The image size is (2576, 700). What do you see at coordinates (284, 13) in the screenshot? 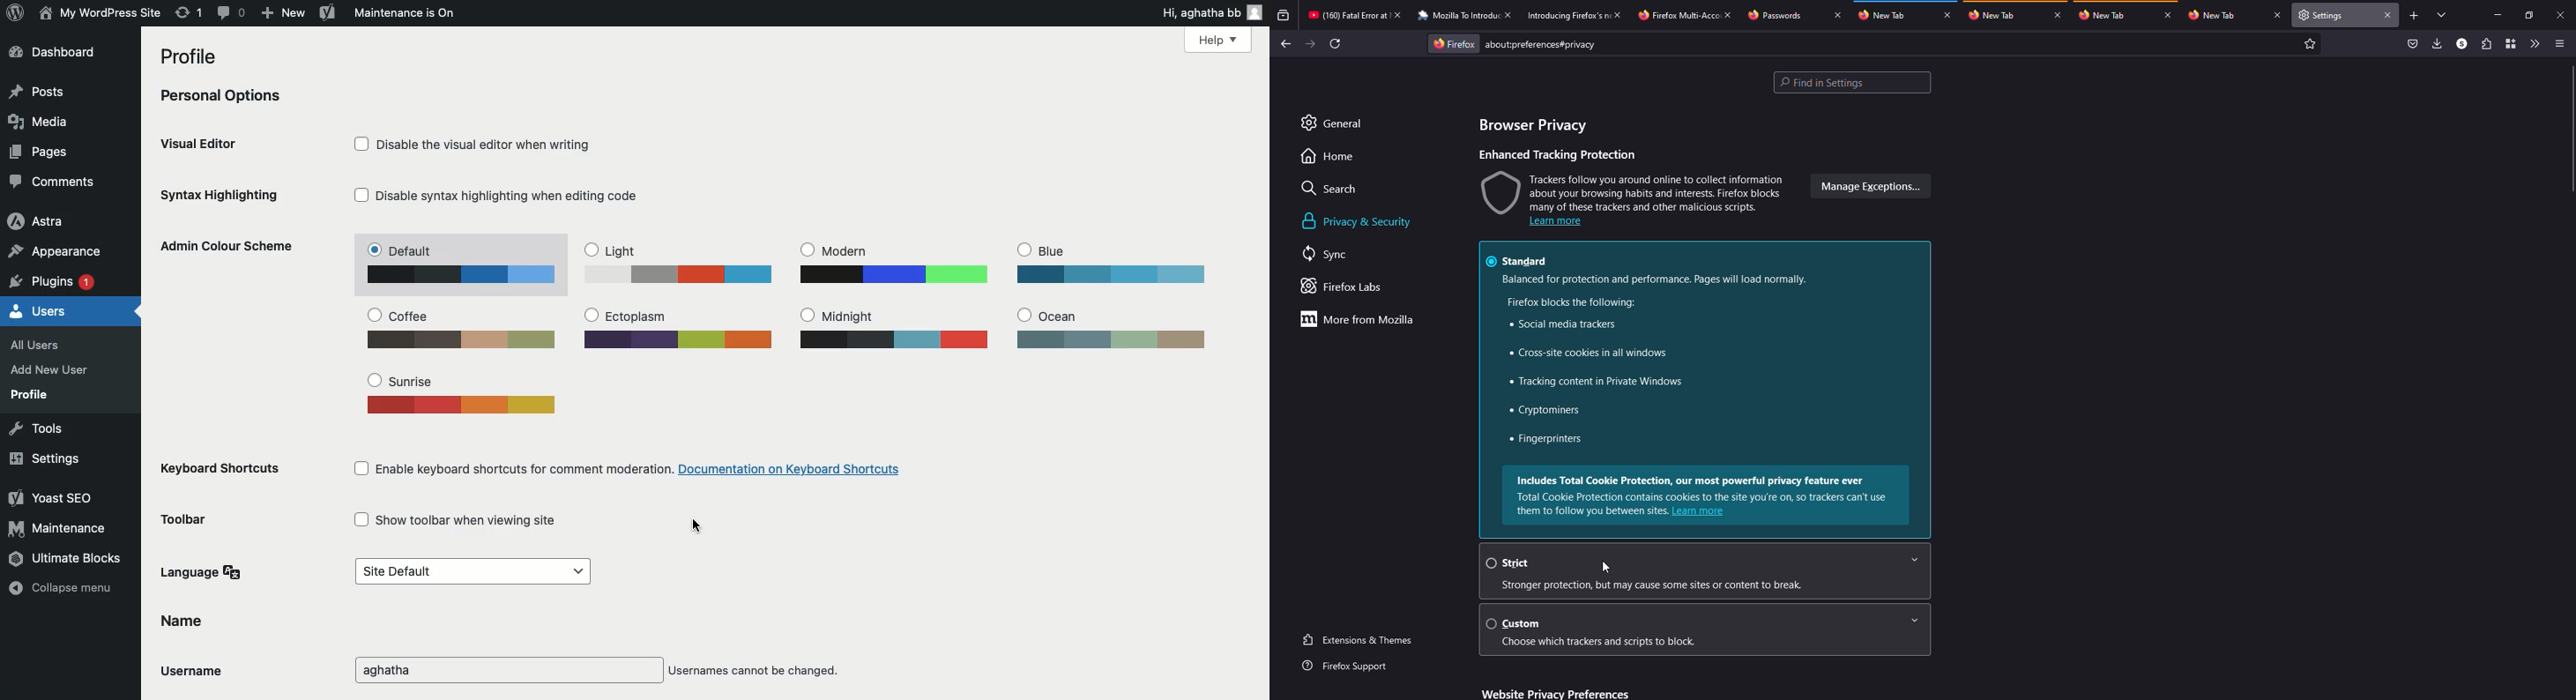
I see `New` at bounding box center [284, 13].